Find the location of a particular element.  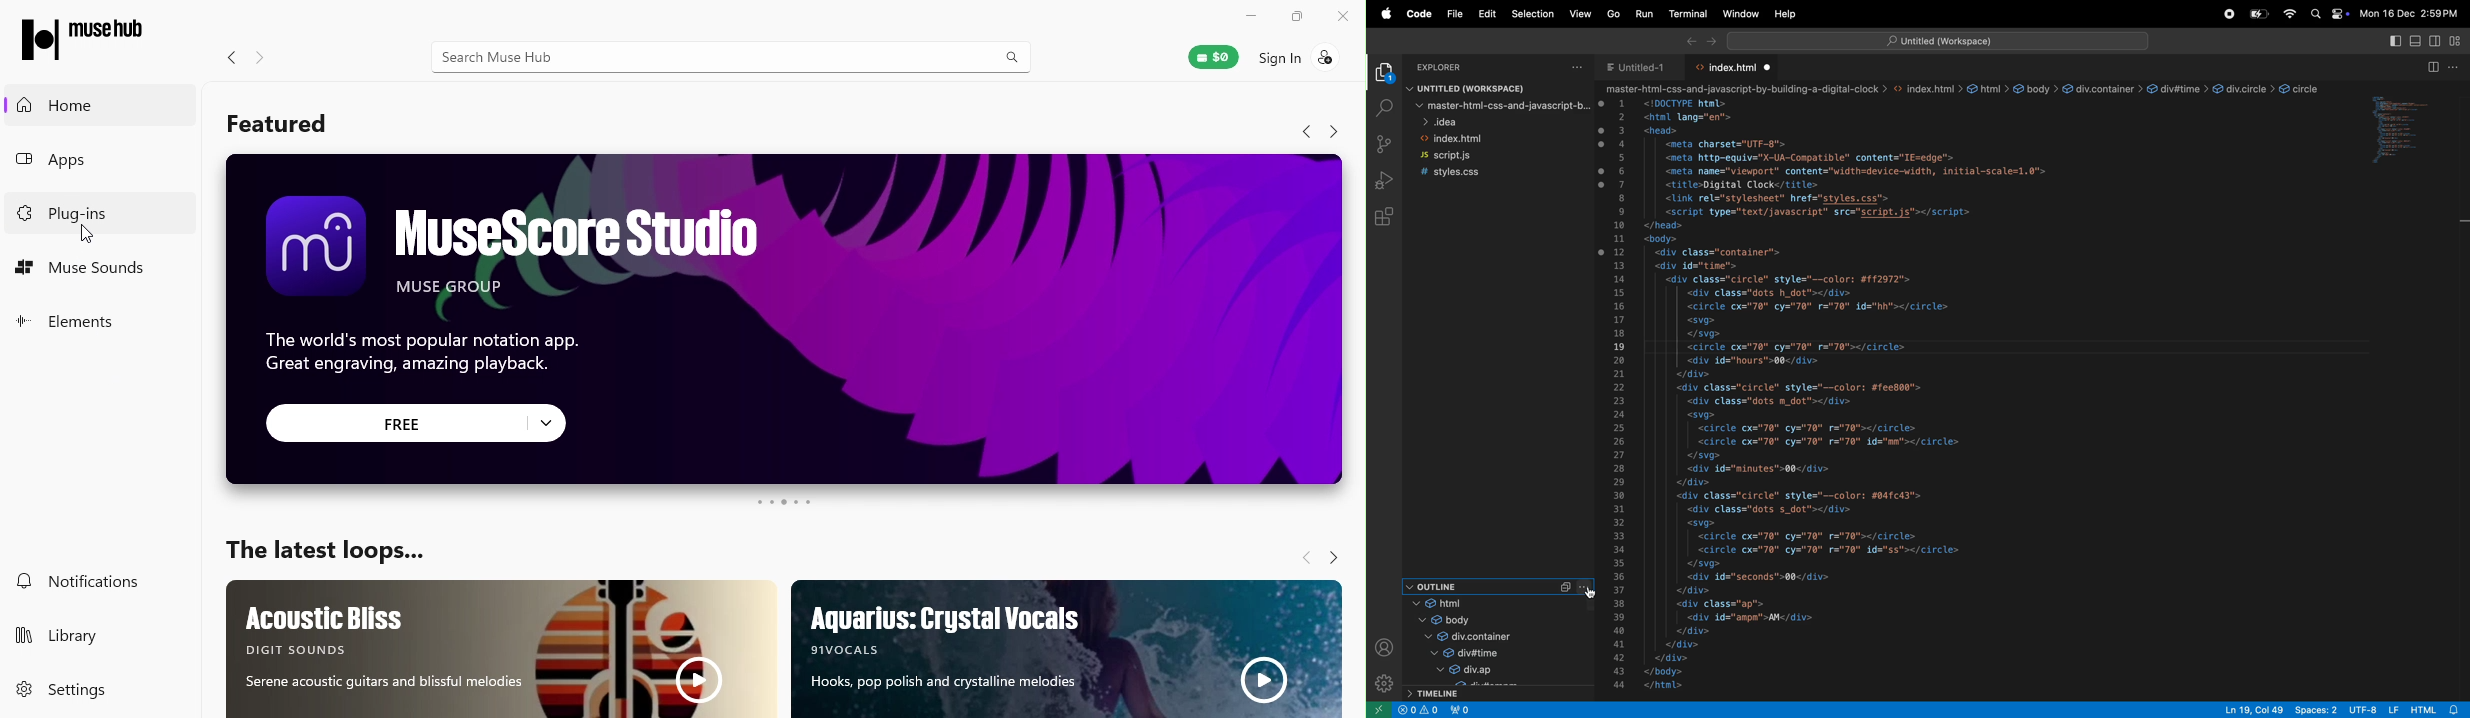

terminal is located at coordinates (1684, 14).